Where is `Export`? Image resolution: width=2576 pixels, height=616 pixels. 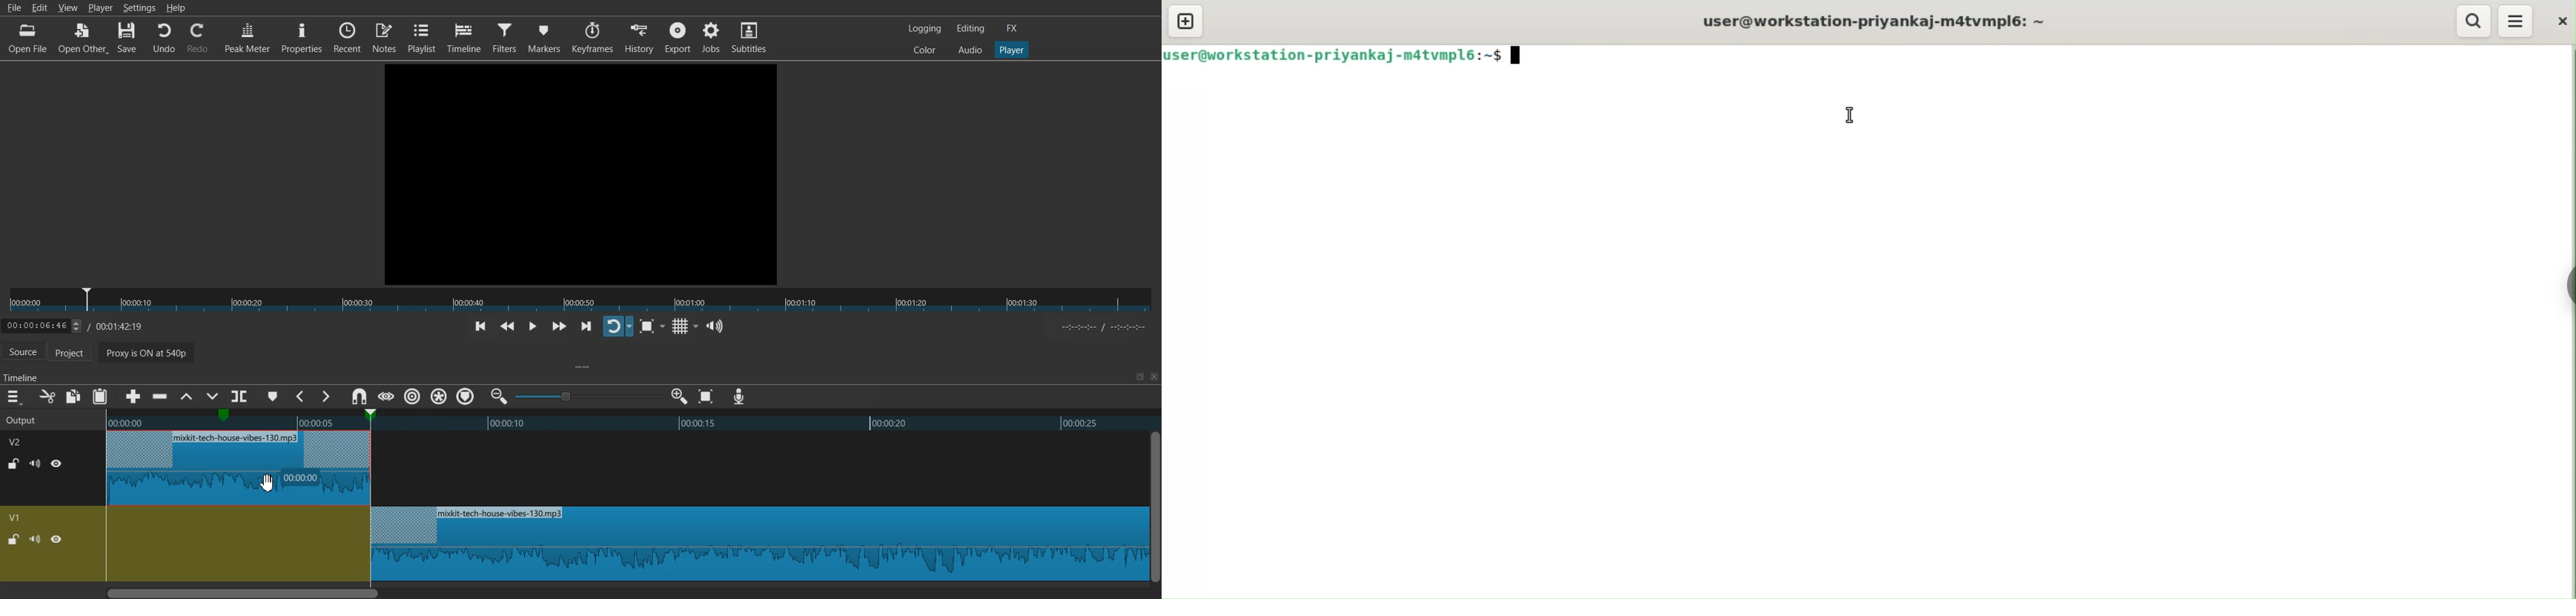
Export is located at coordinates (678, 37).